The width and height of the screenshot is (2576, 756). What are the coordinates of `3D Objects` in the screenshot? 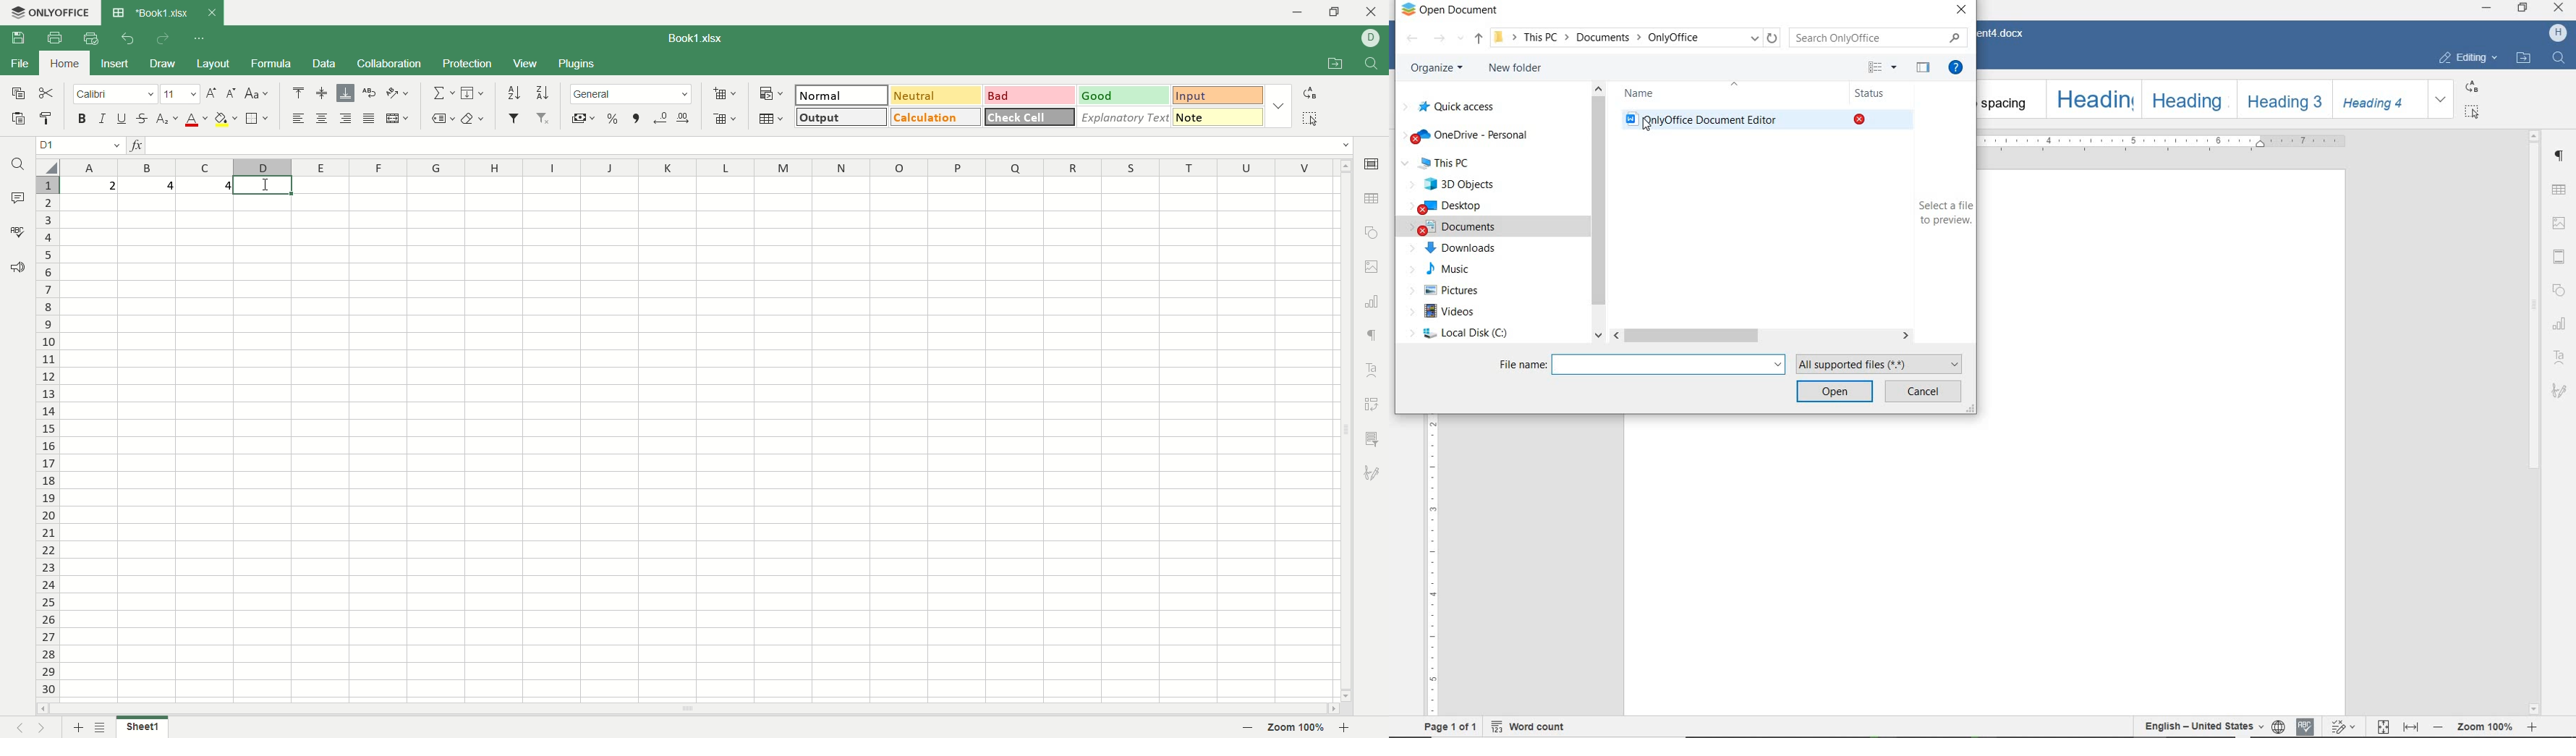 It's located at (1457, 184).